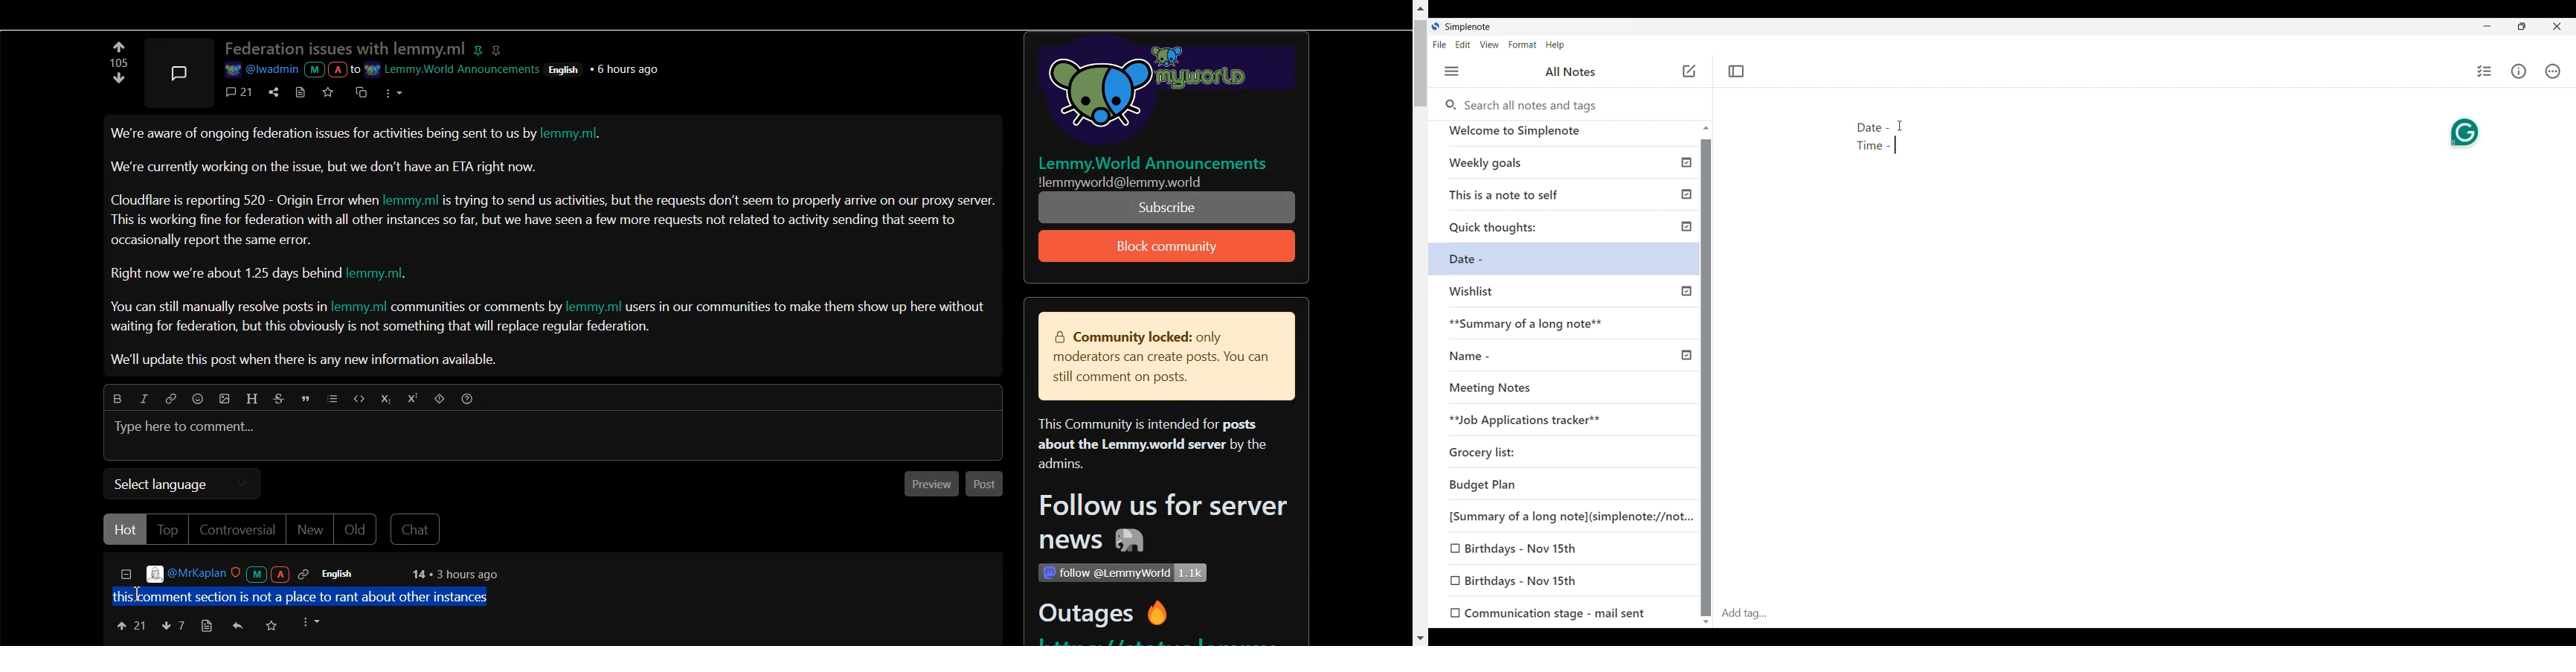  I want to click on waiting for federation, but this obviously is not something that will replace regular federation., so click(382, 328).